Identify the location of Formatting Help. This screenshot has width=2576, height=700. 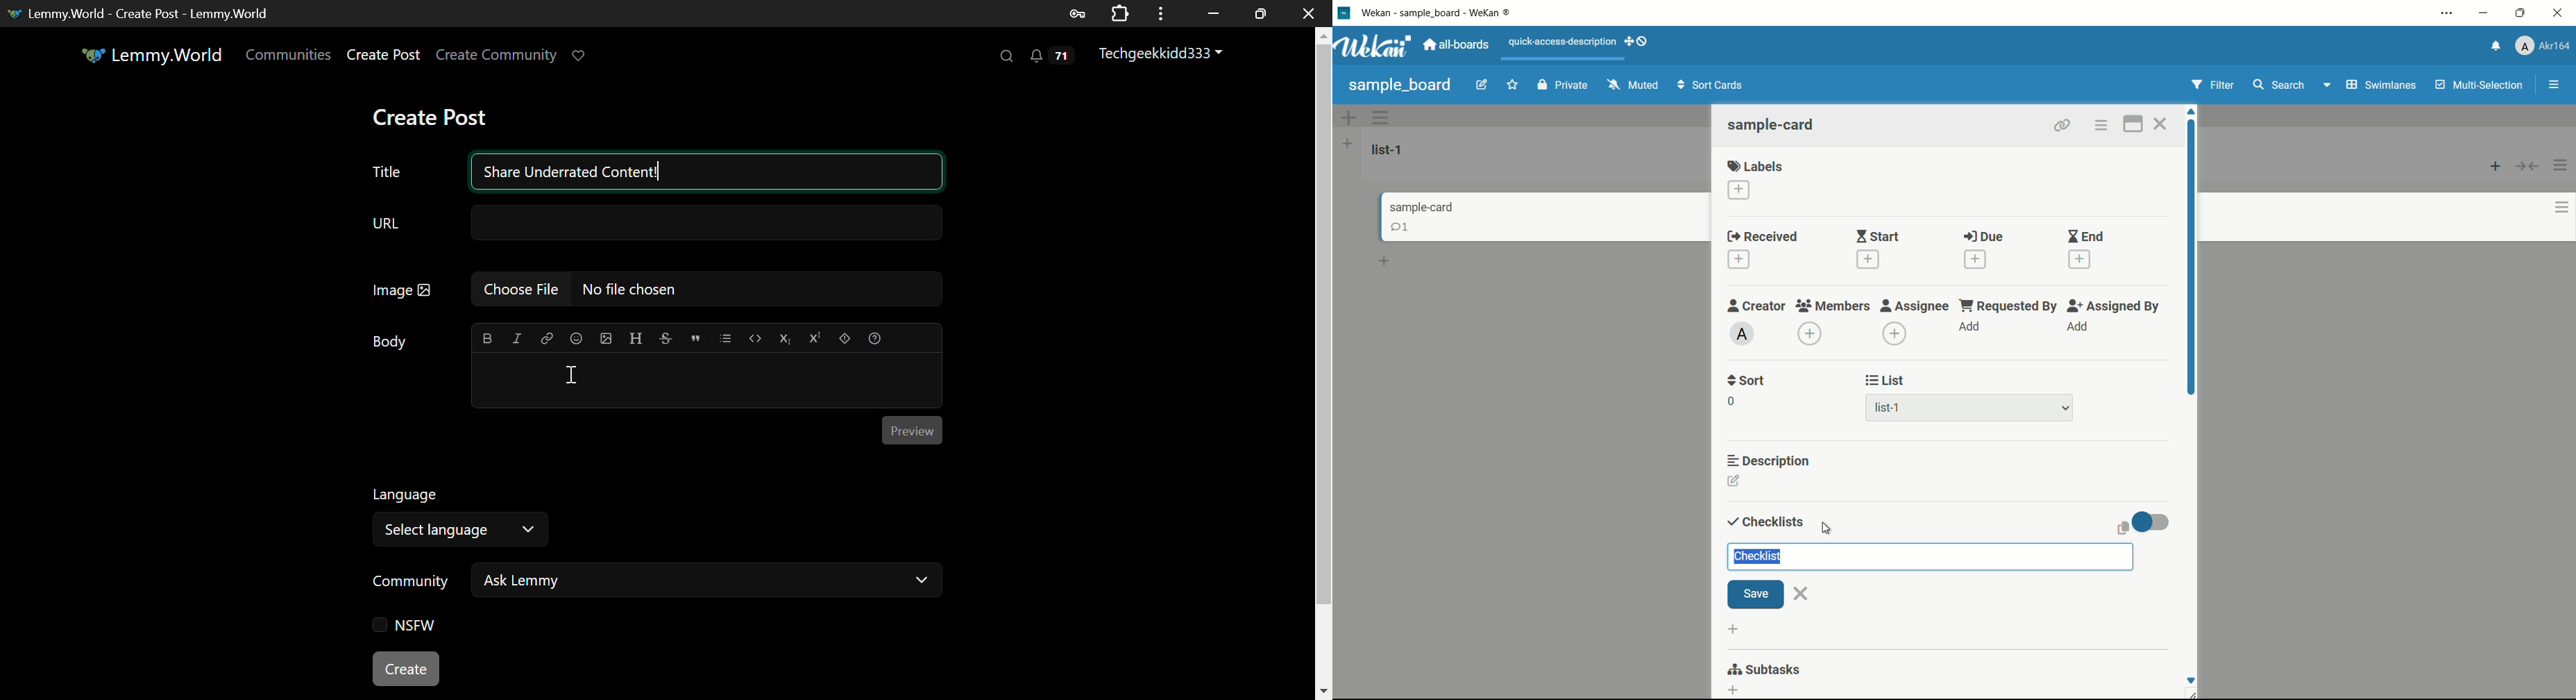
(874, 338).